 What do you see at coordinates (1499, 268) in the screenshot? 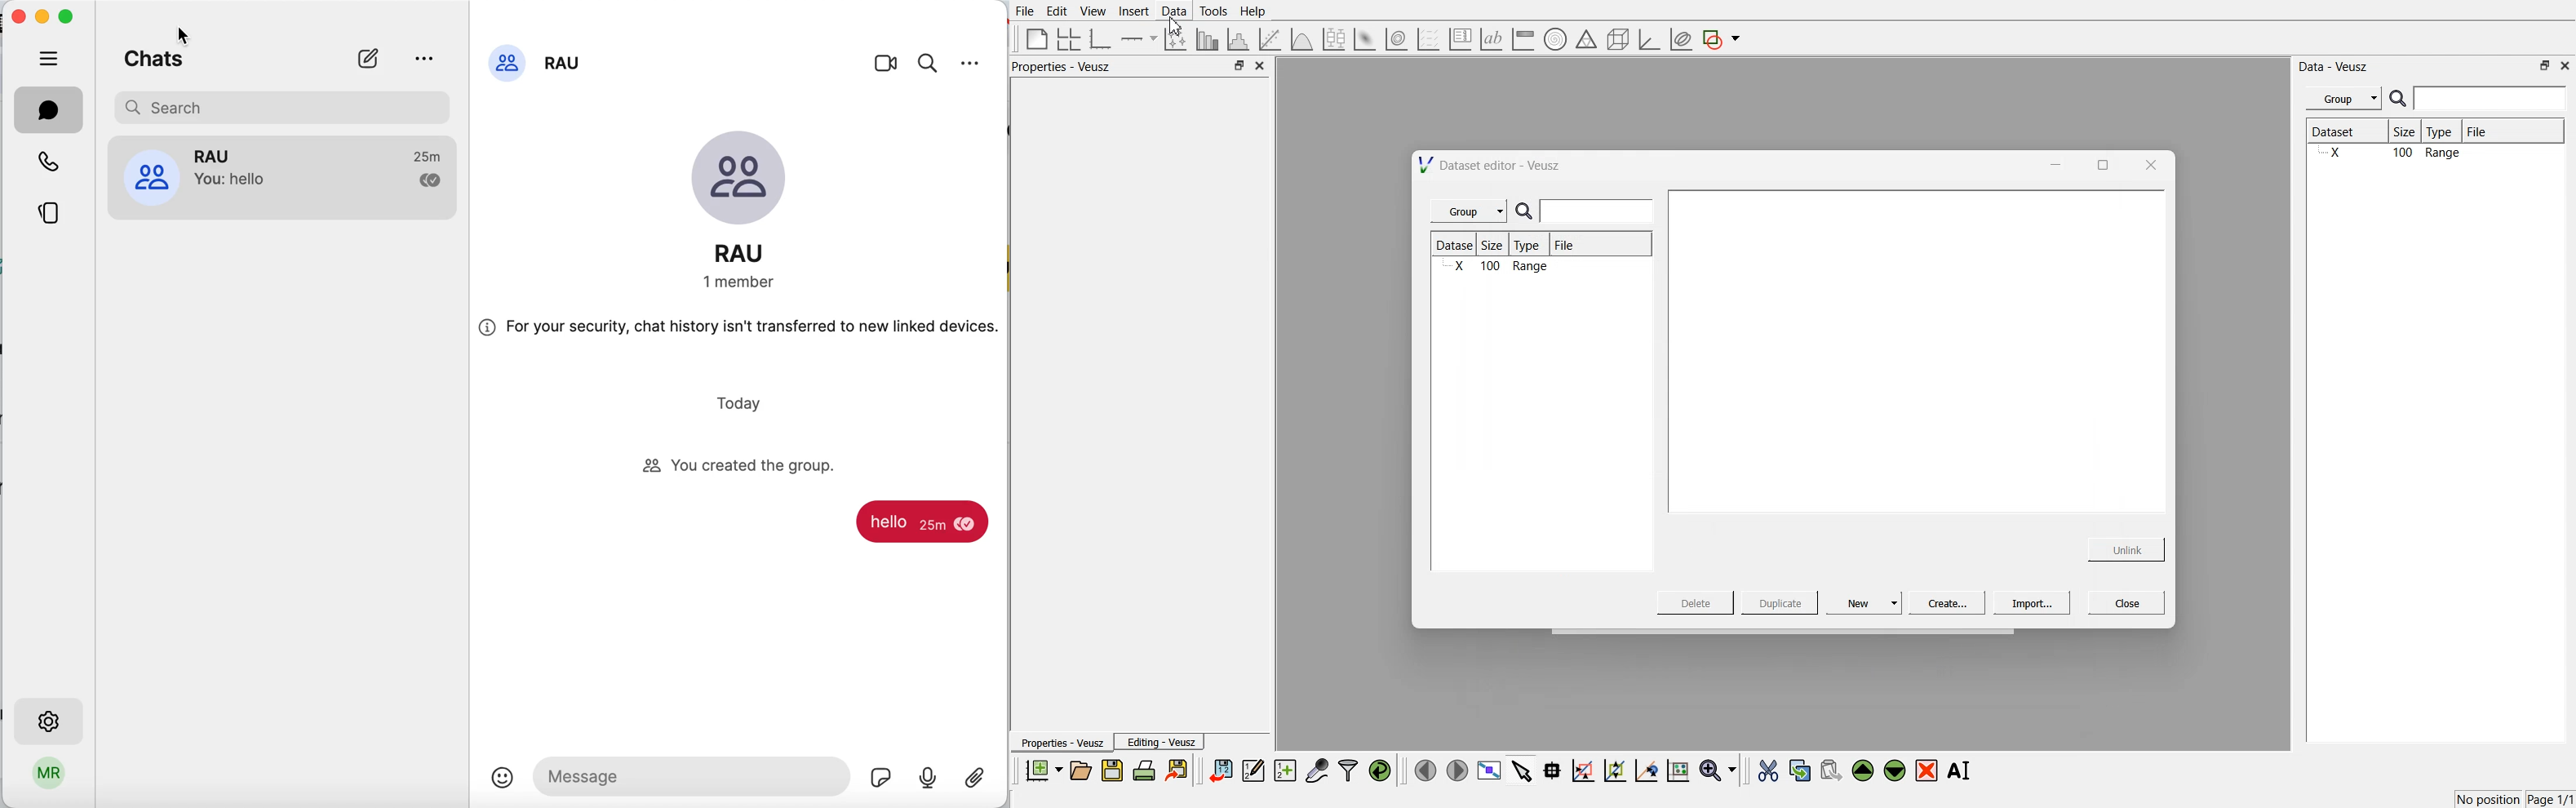
I see `X 100 Range` at bounding box center [1499, 268].